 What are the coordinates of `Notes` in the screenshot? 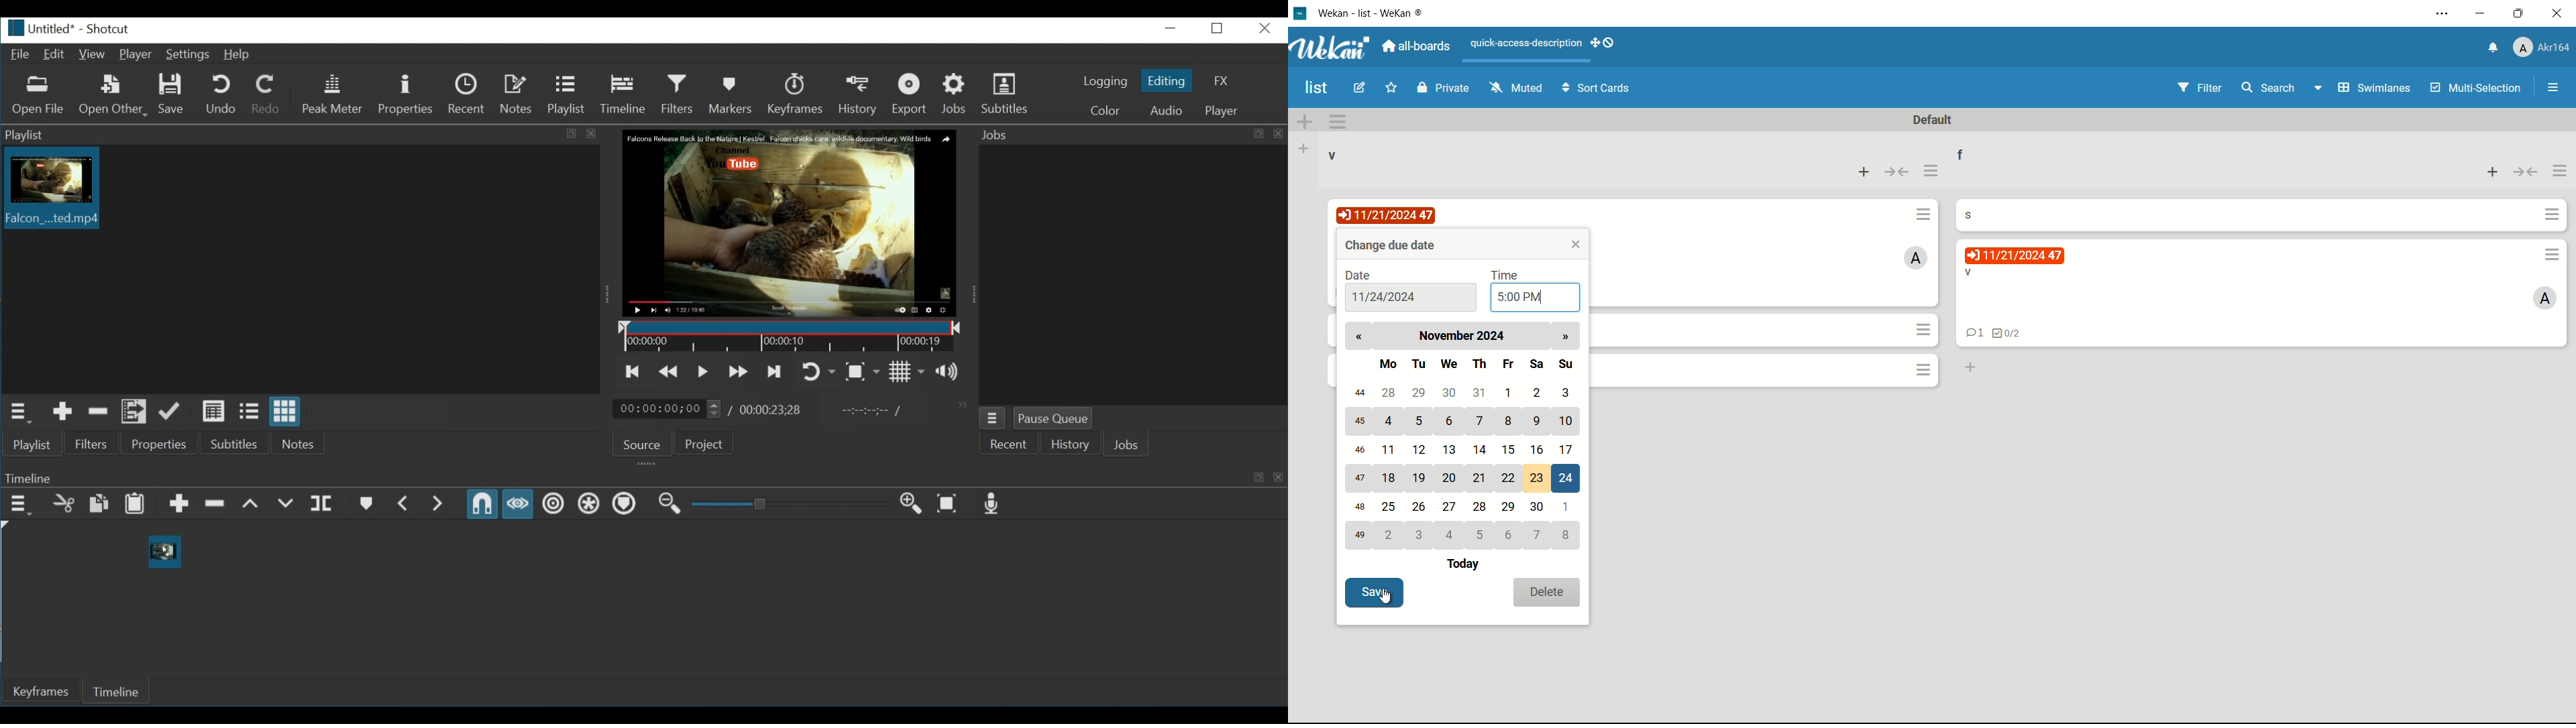 It's located at (517, 94).